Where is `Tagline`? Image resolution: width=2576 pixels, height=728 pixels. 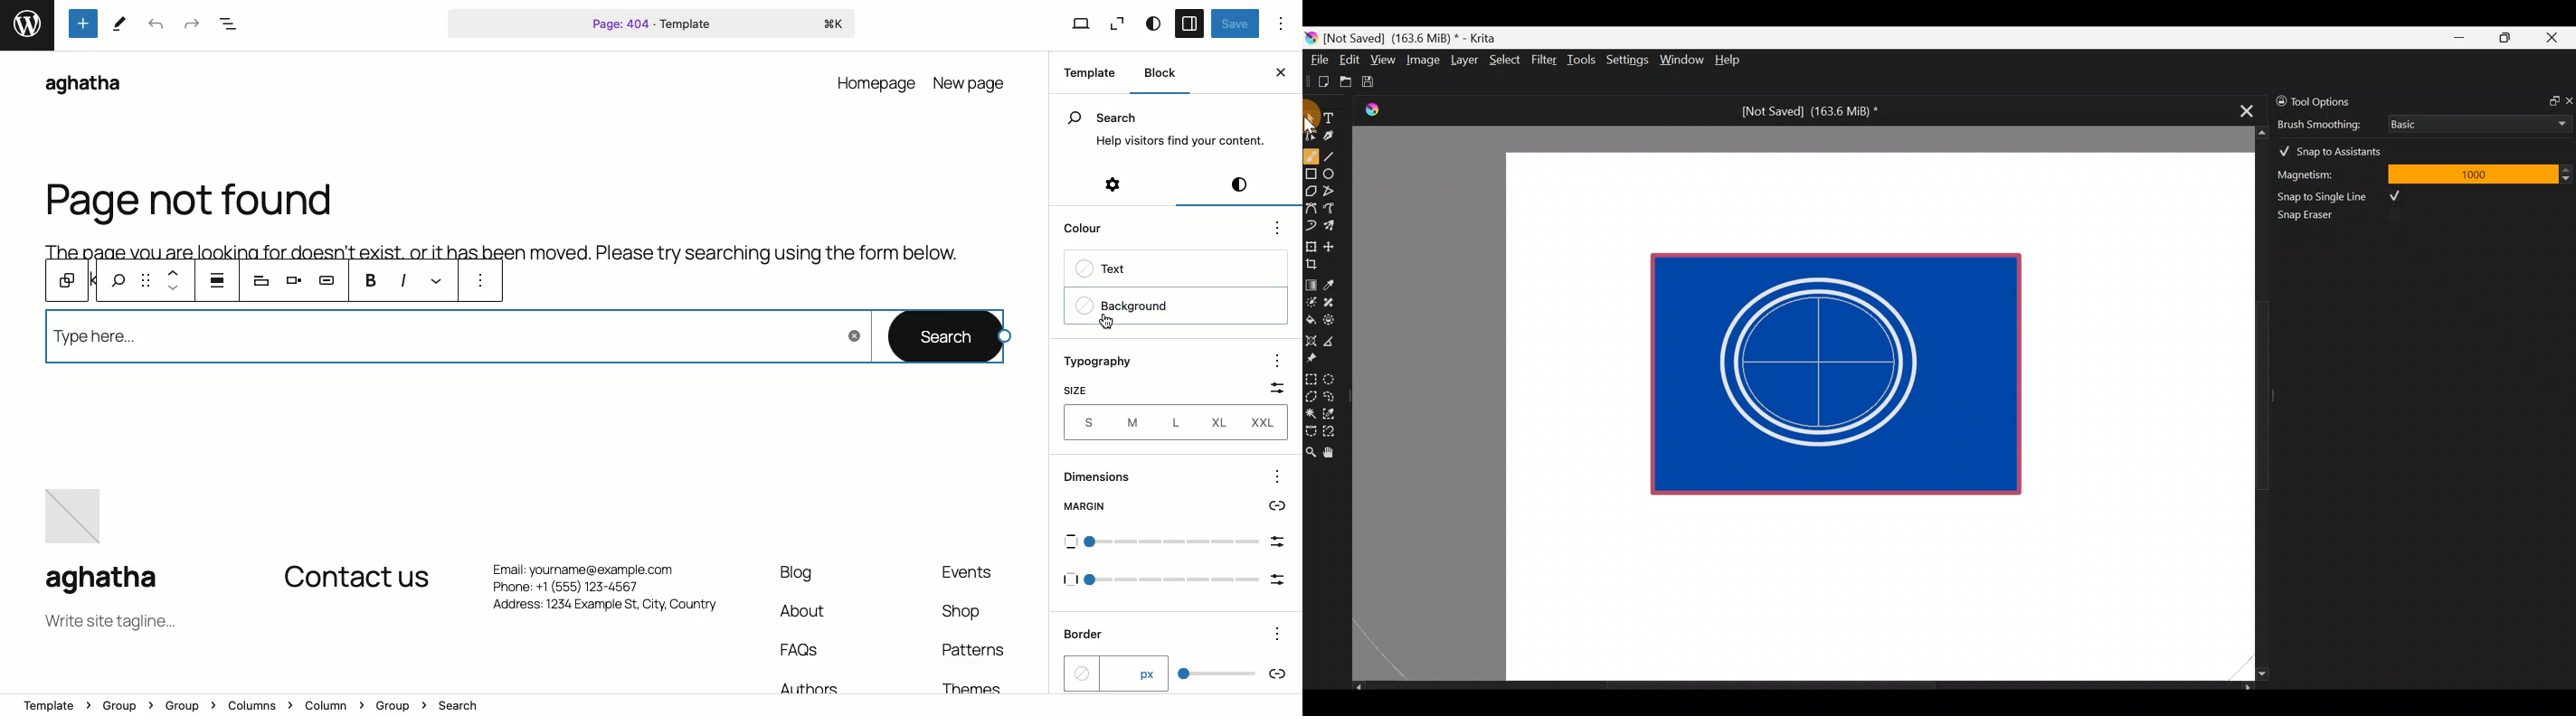 Tagline is located at coordinates (109, 623).